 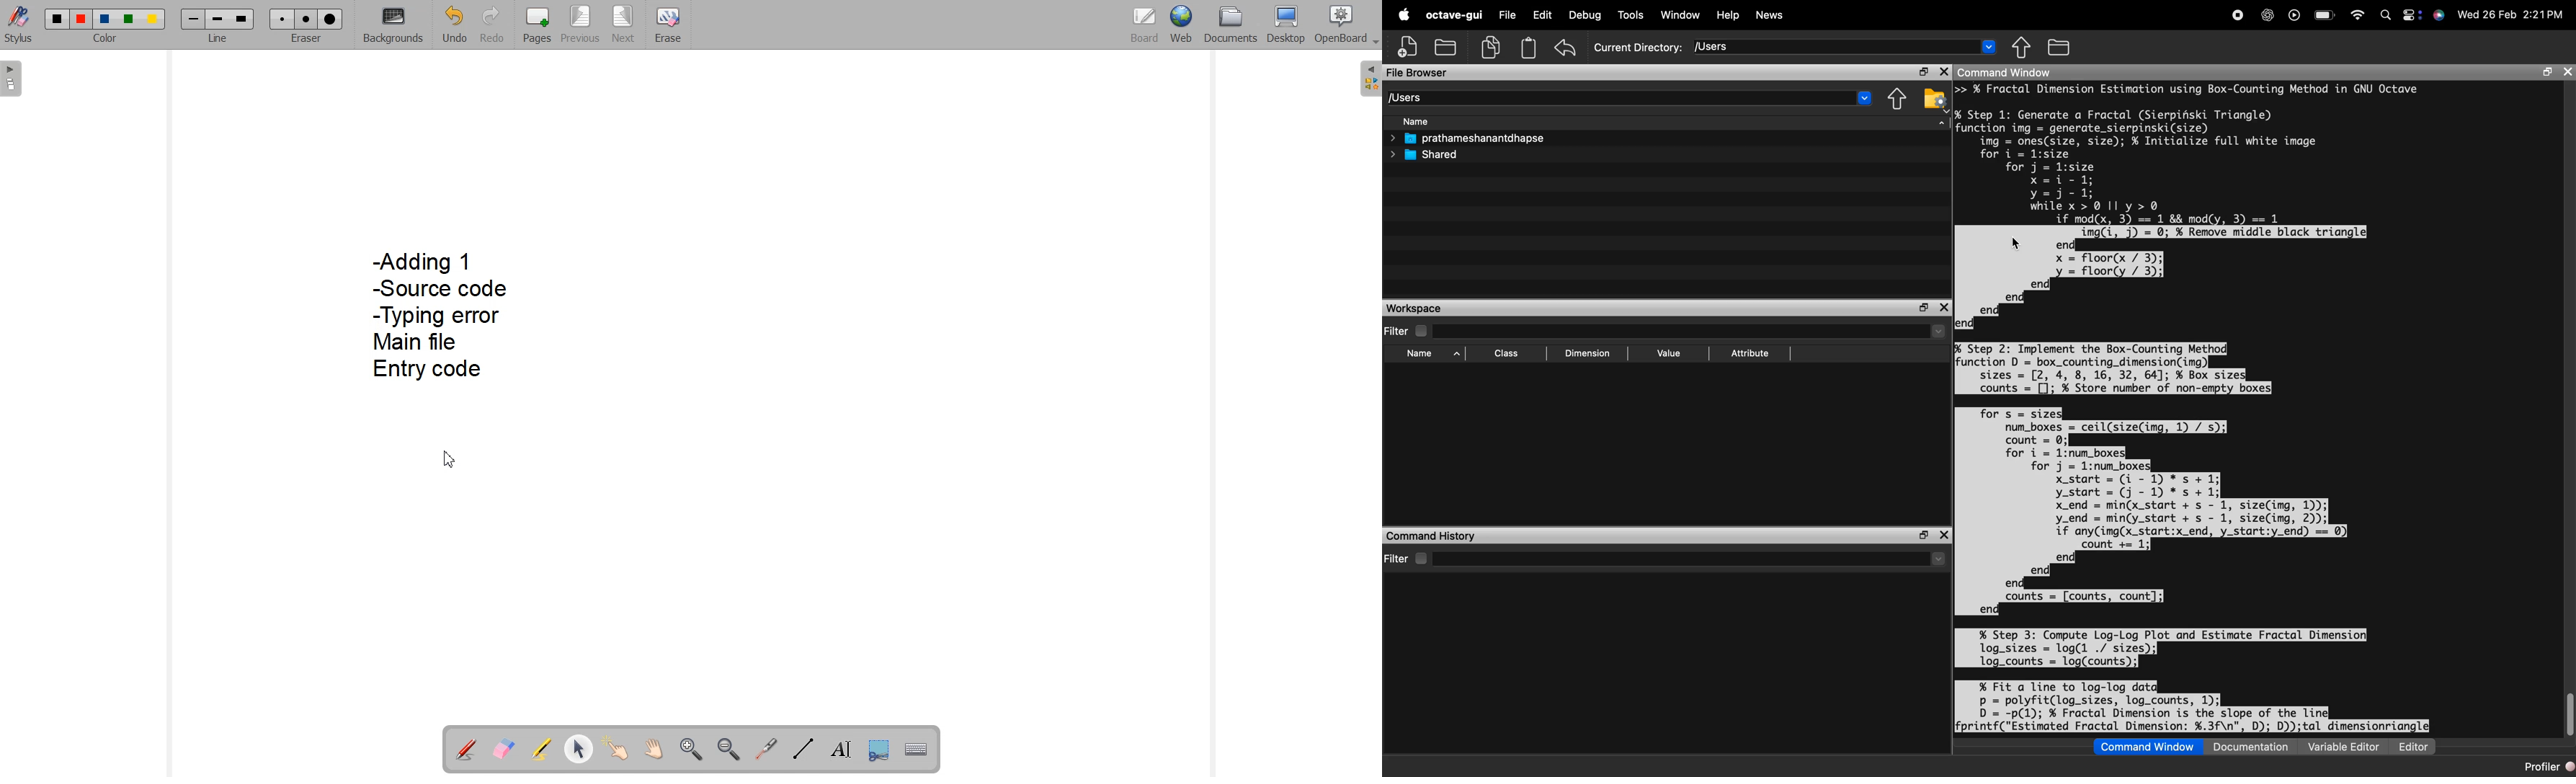 What do you see at coordinates (218, 19) in the screenshot?
I see `Medium line` at bounding box center [218, 19].